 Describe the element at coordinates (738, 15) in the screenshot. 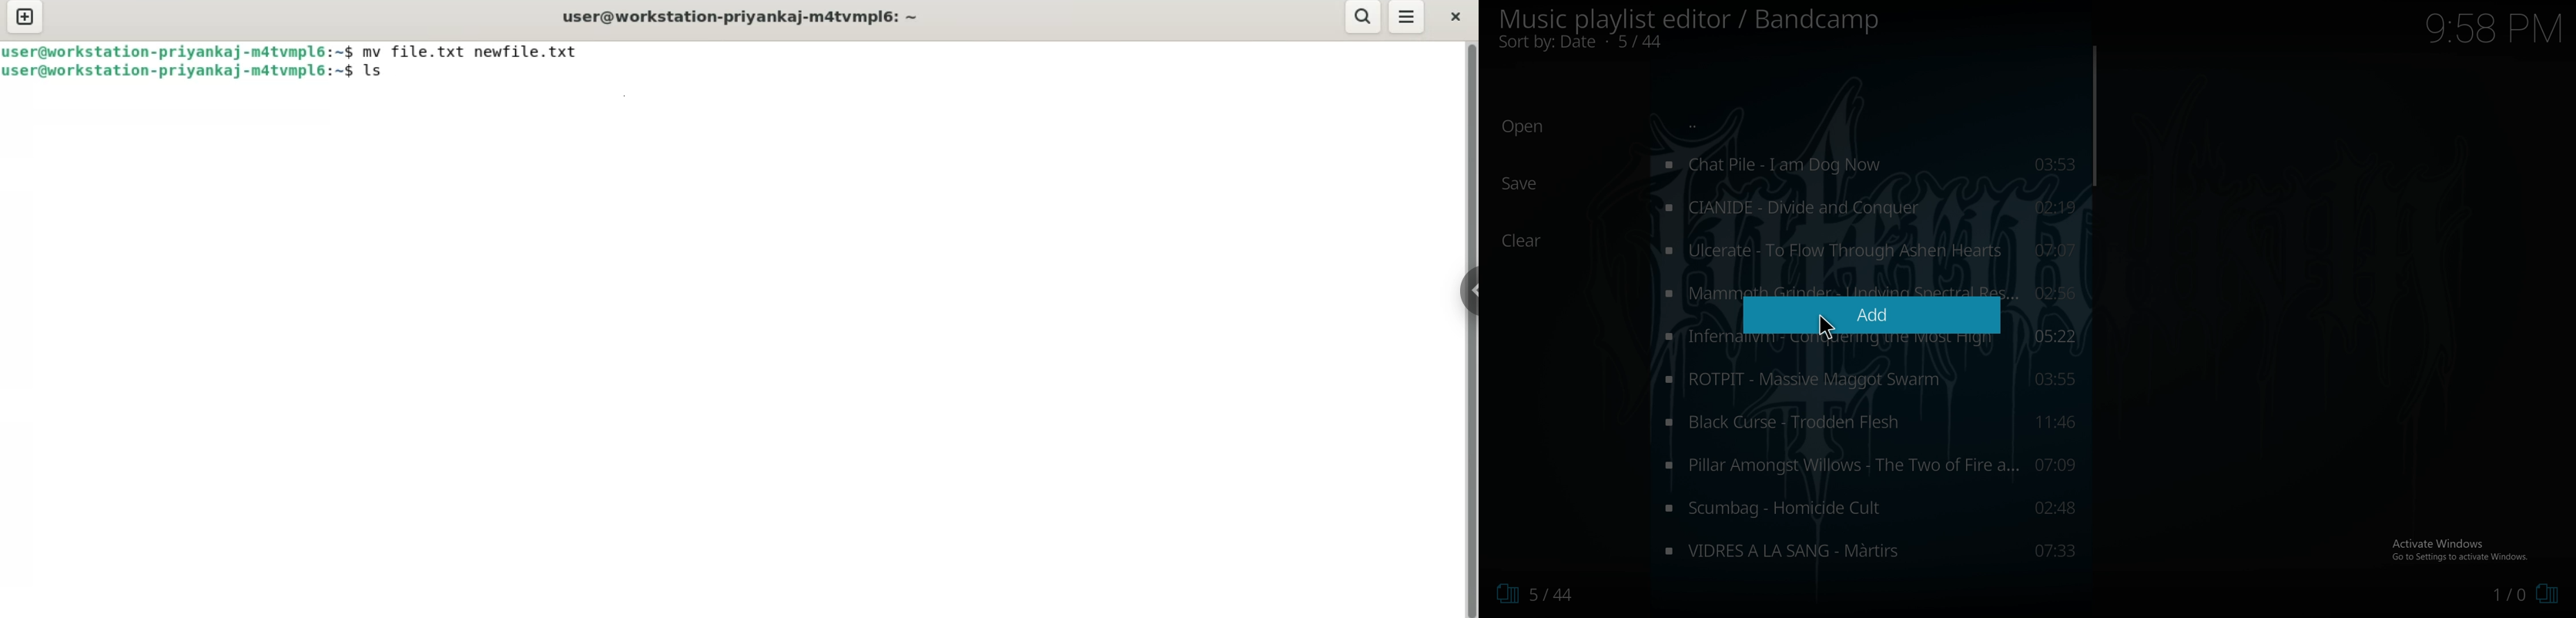

I see `user@workstation-priyankaj-matvmpl6:~` at that location.